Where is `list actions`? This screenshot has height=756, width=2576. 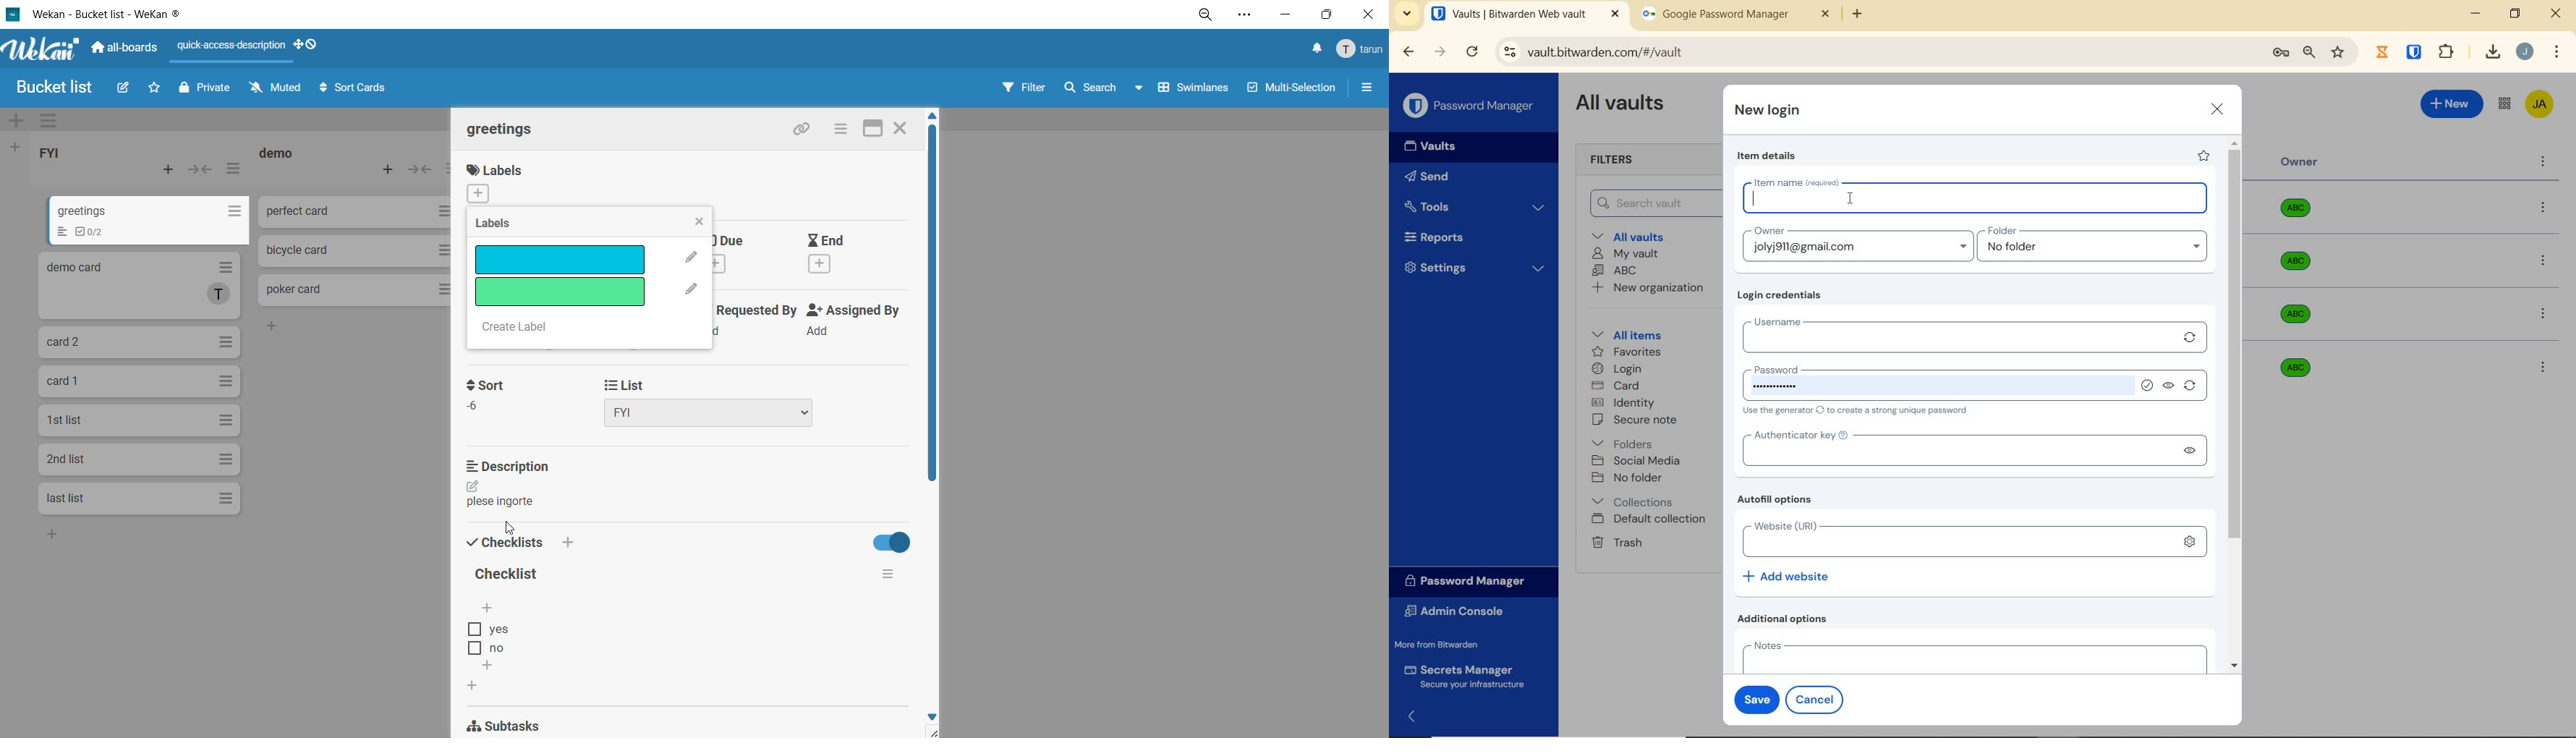
list actions is located at coordinates (234, 169).